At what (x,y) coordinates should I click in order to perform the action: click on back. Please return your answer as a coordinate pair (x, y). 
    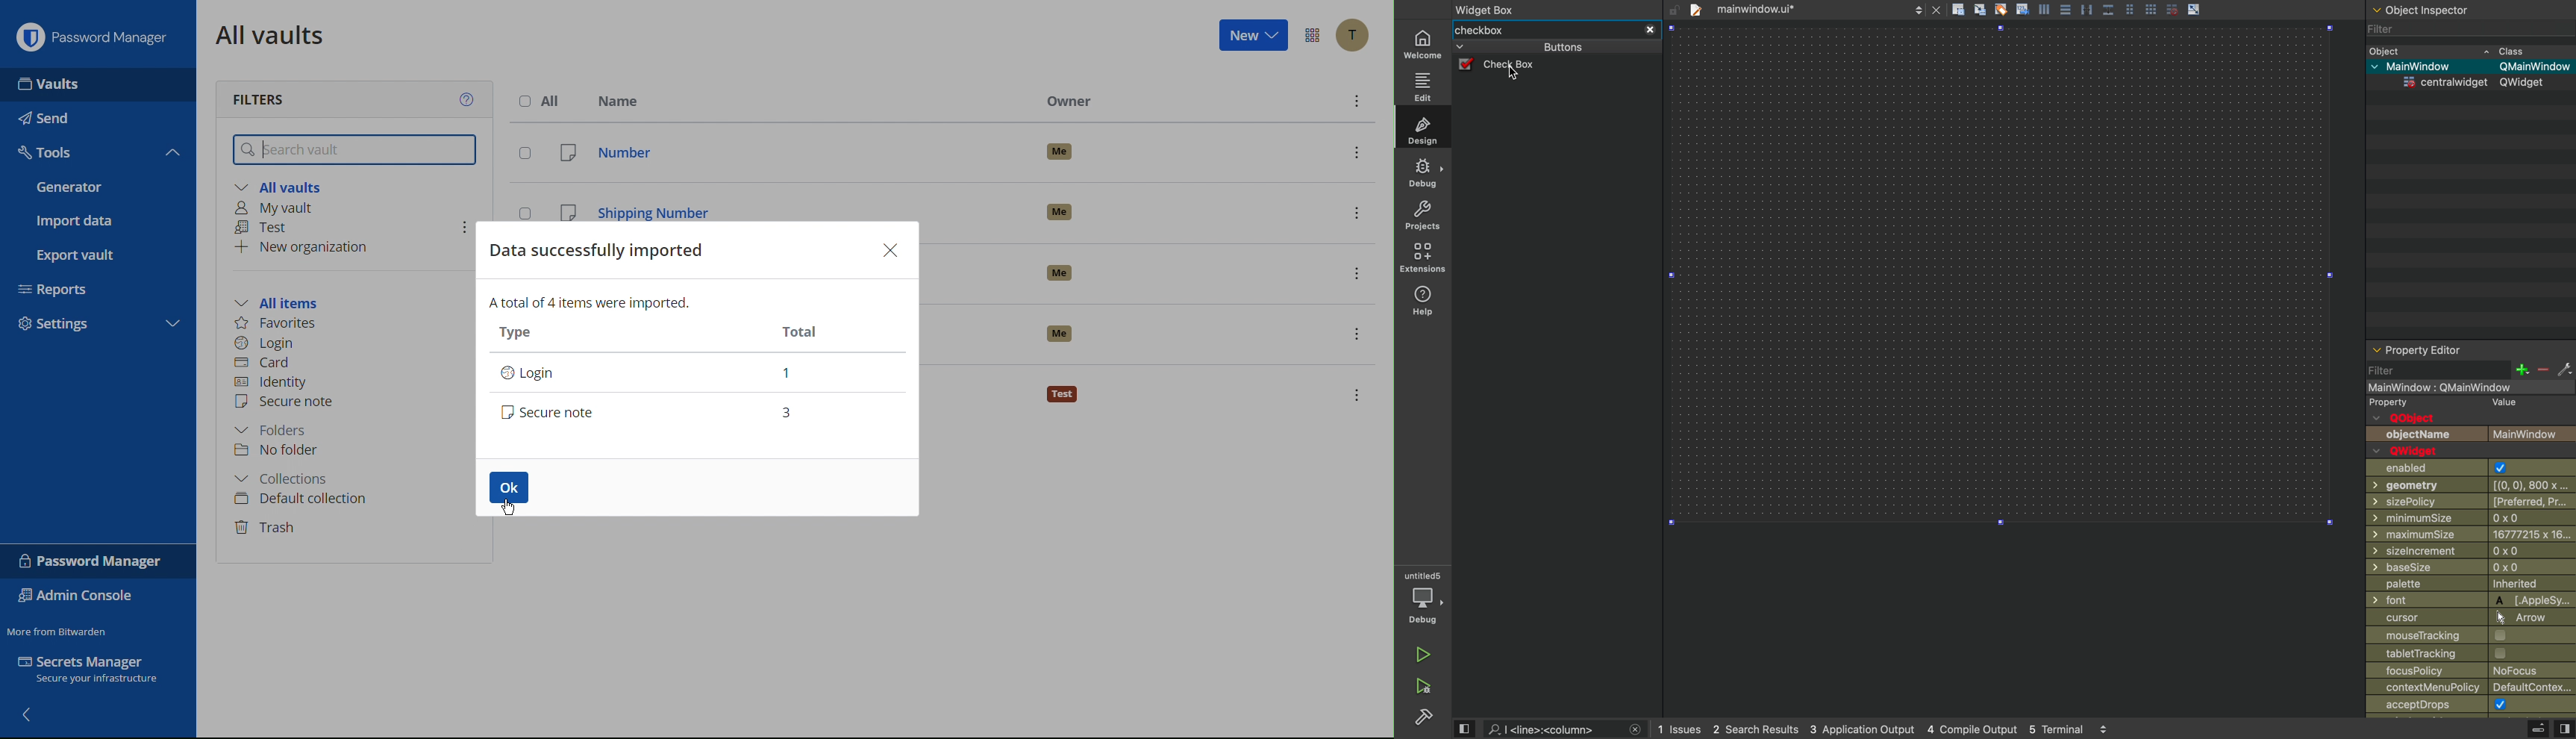
    Looking at the image, I should click on (28, 716).